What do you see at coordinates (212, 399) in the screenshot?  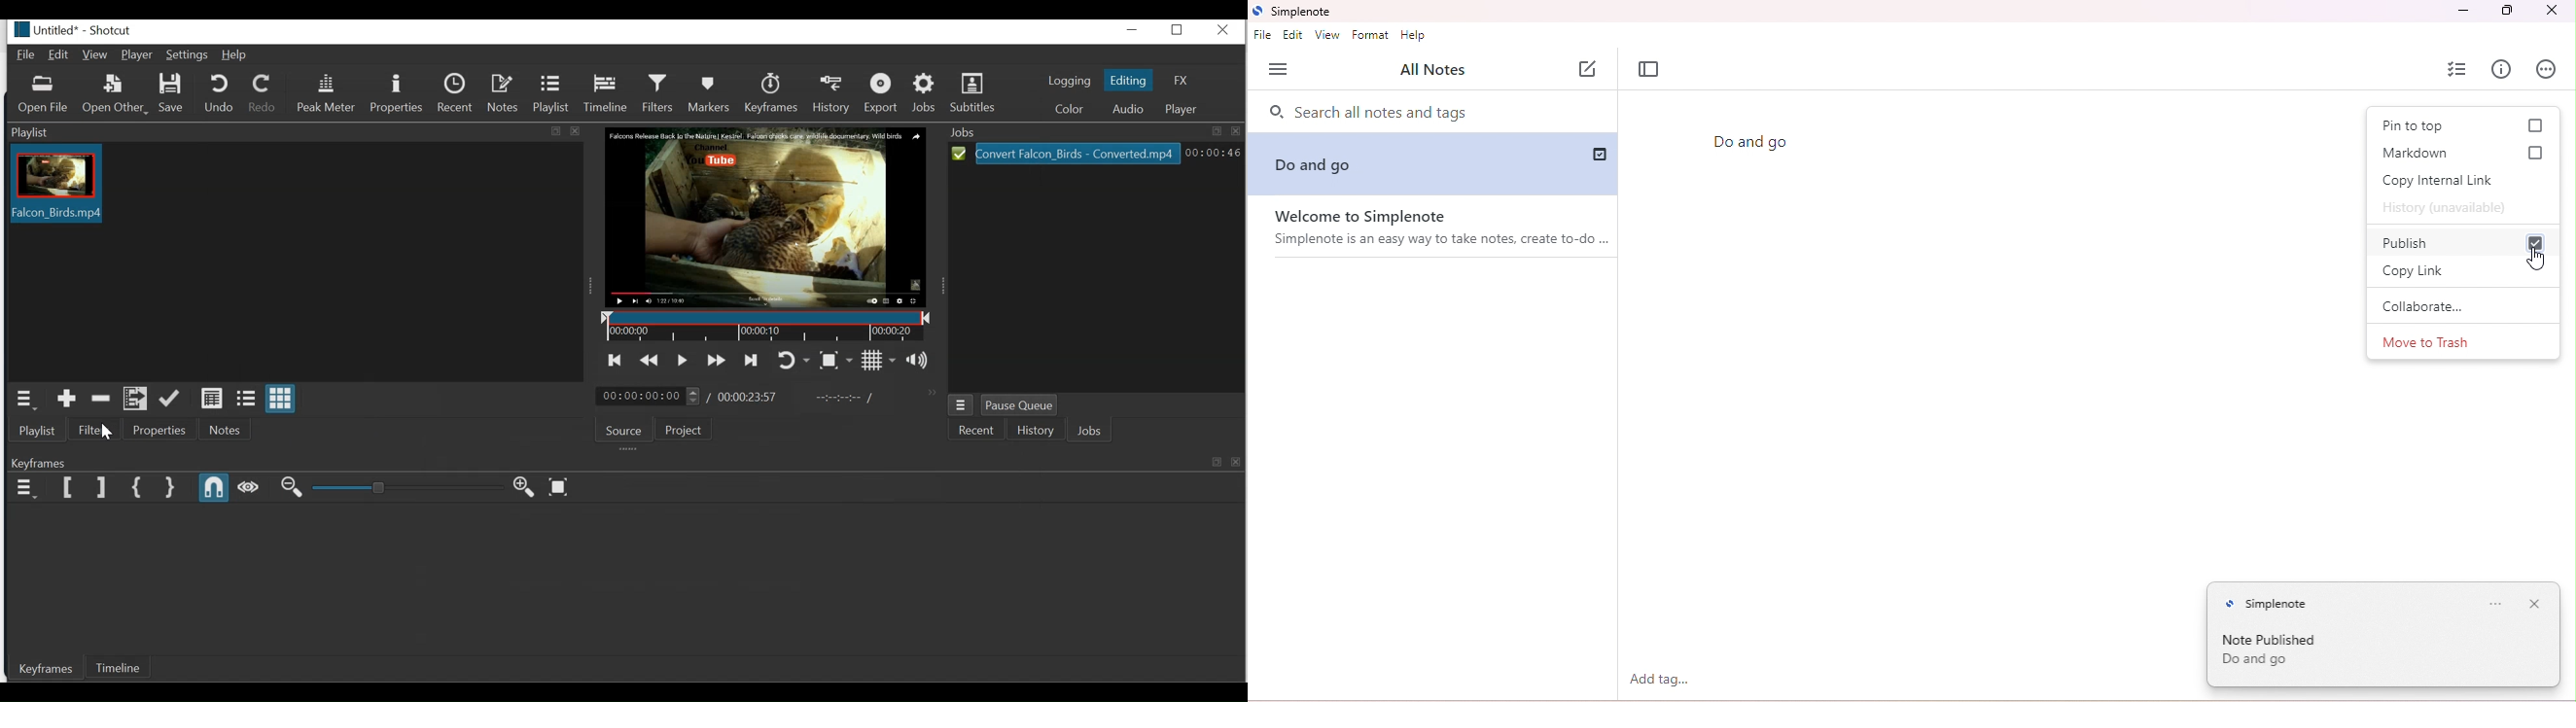 I see `View as details` at bounding box center [212, 399].